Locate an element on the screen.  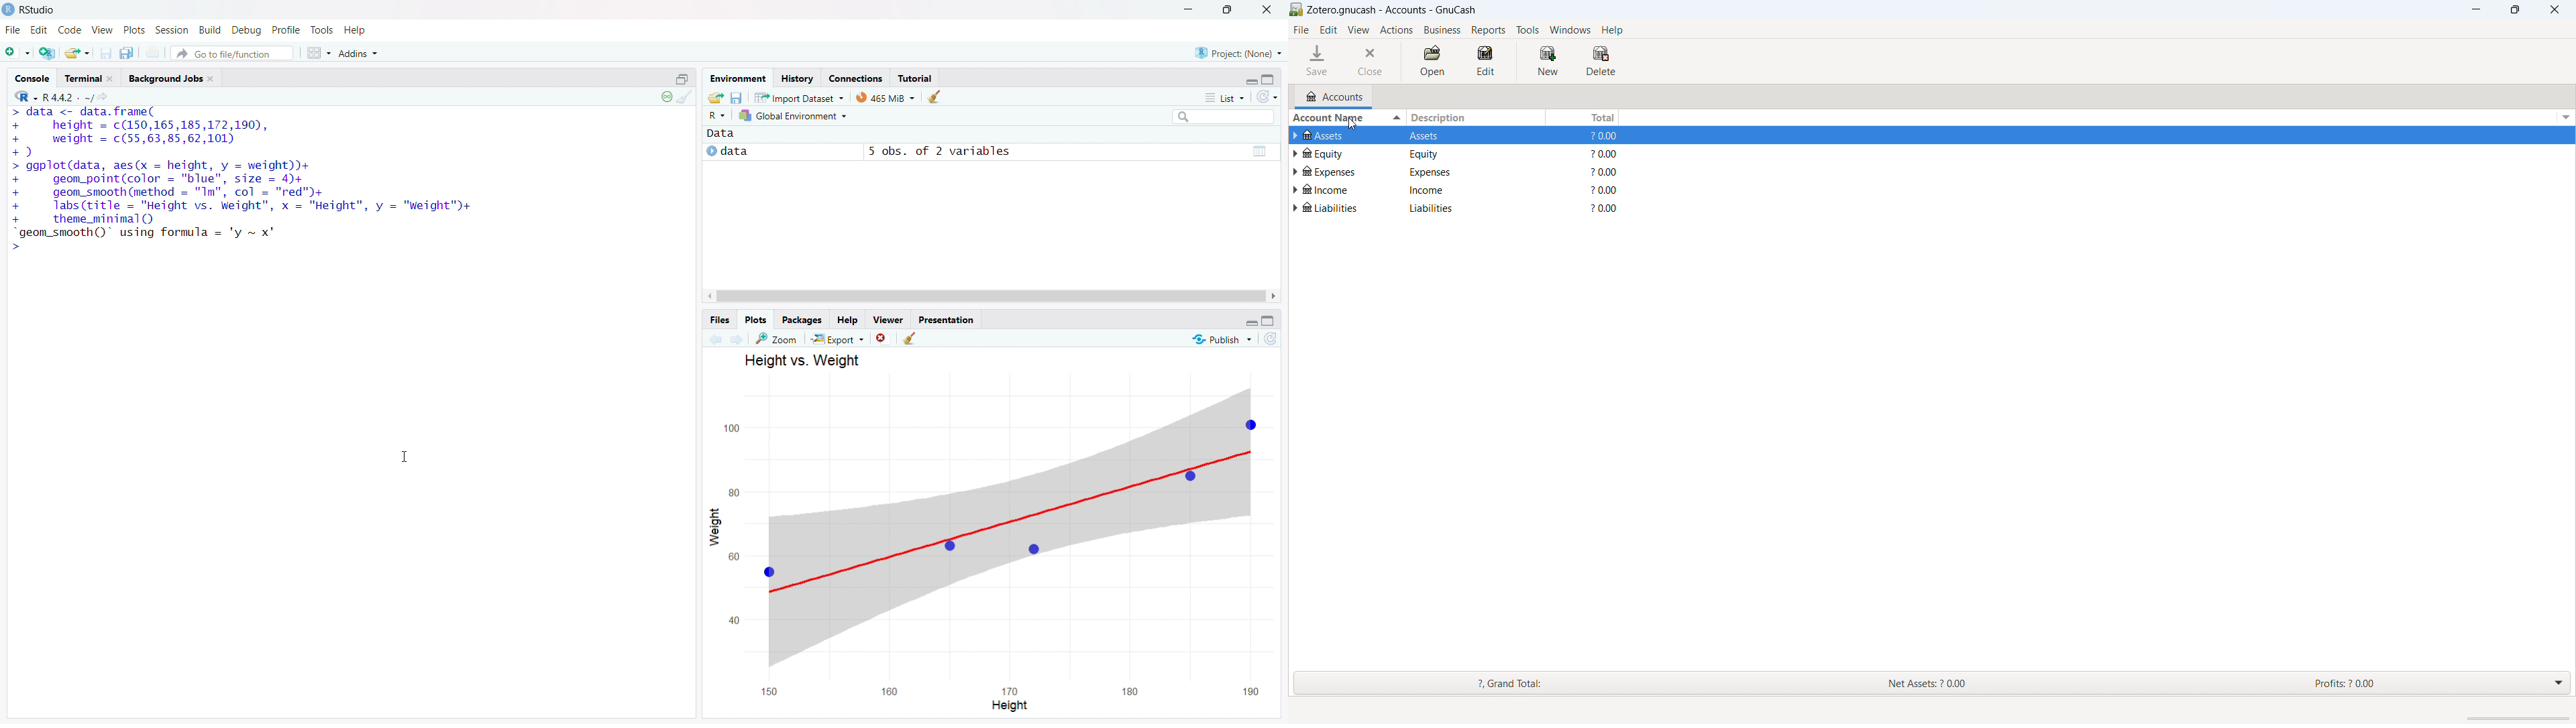
background jobs is located at coordinates (164, 78).